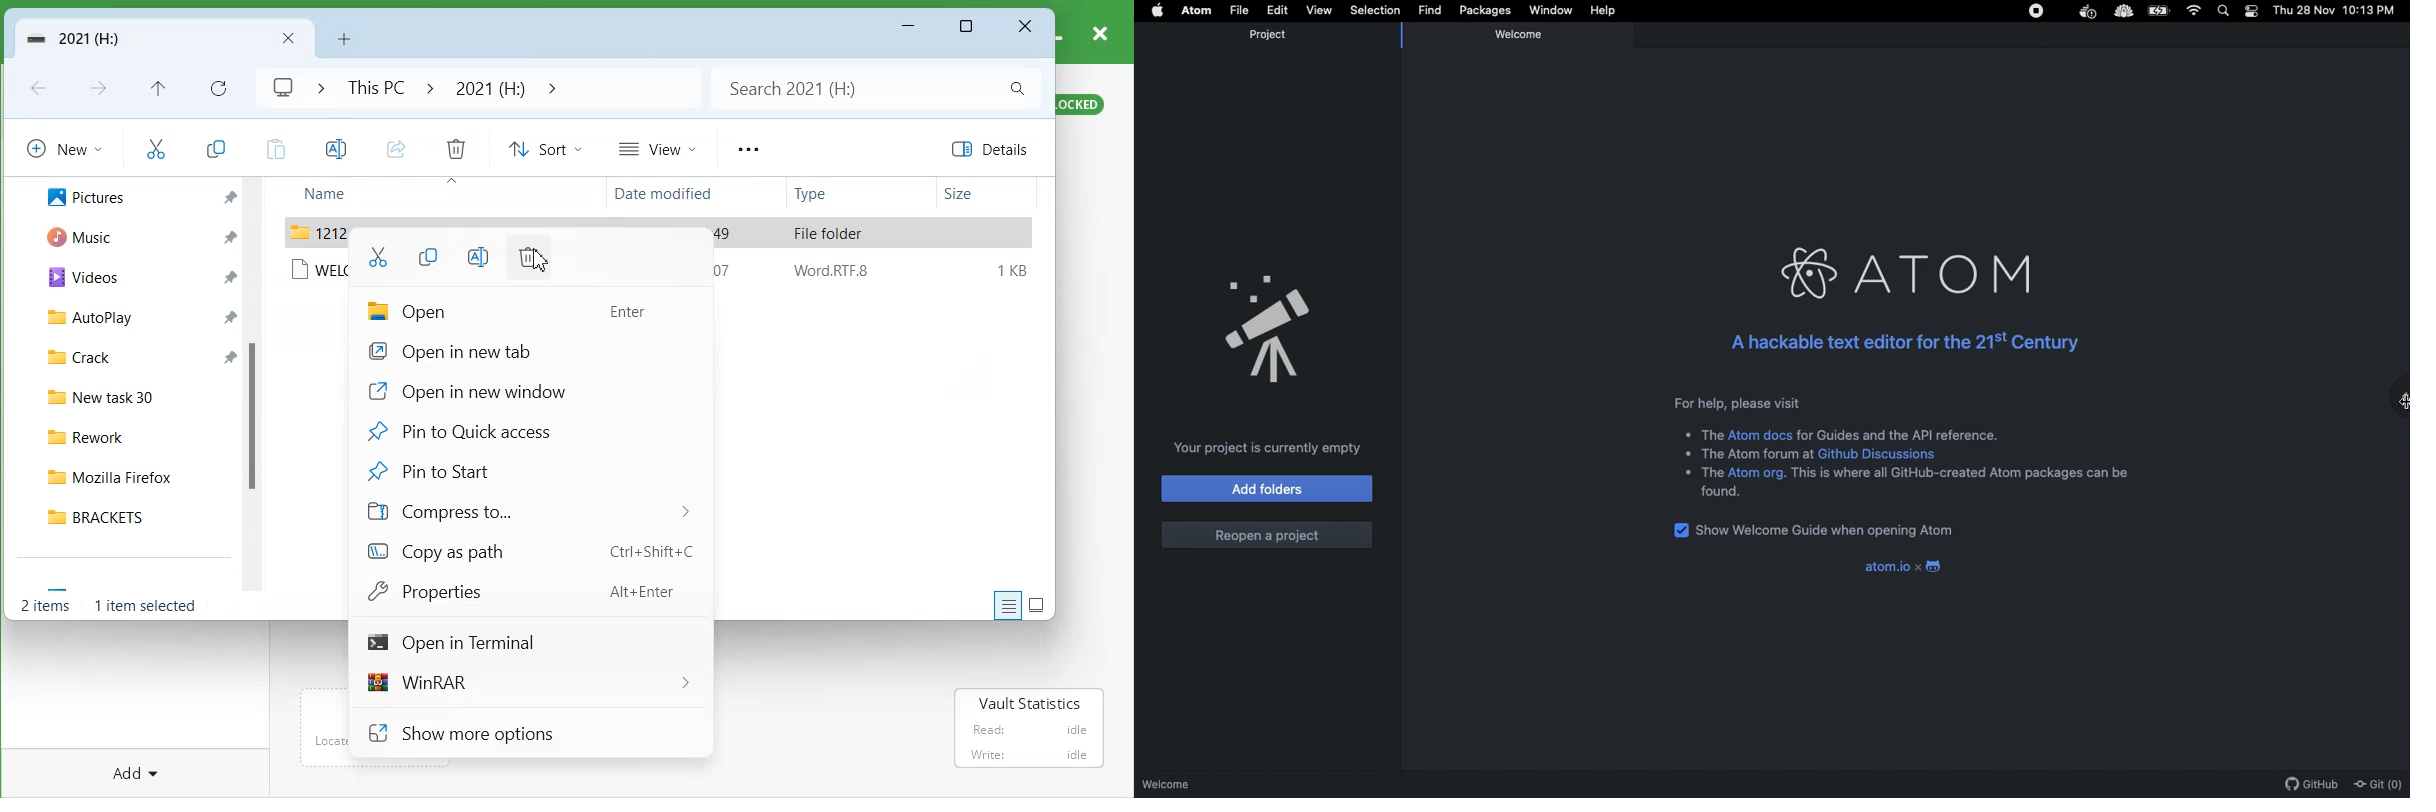 The image size is (2436, 812). I want to click on Pin to Start, so click(523, 469).